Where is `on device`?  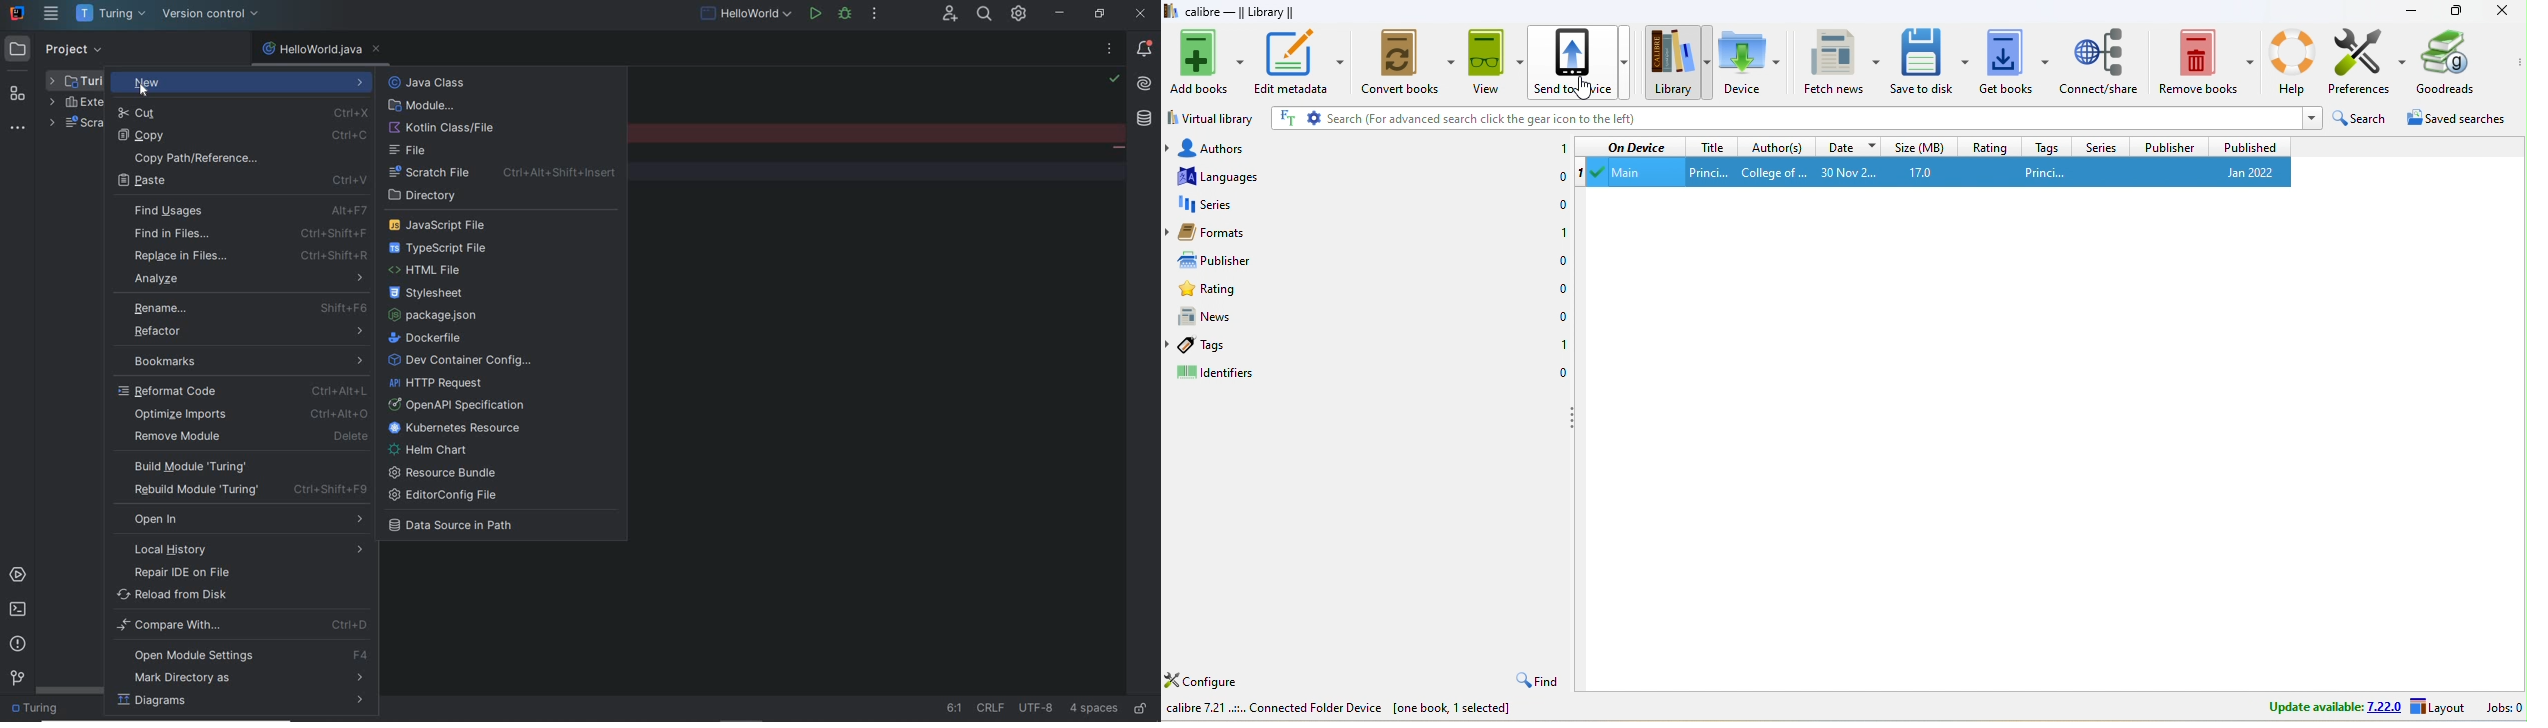
on device is located at coordinates (1633, 147).